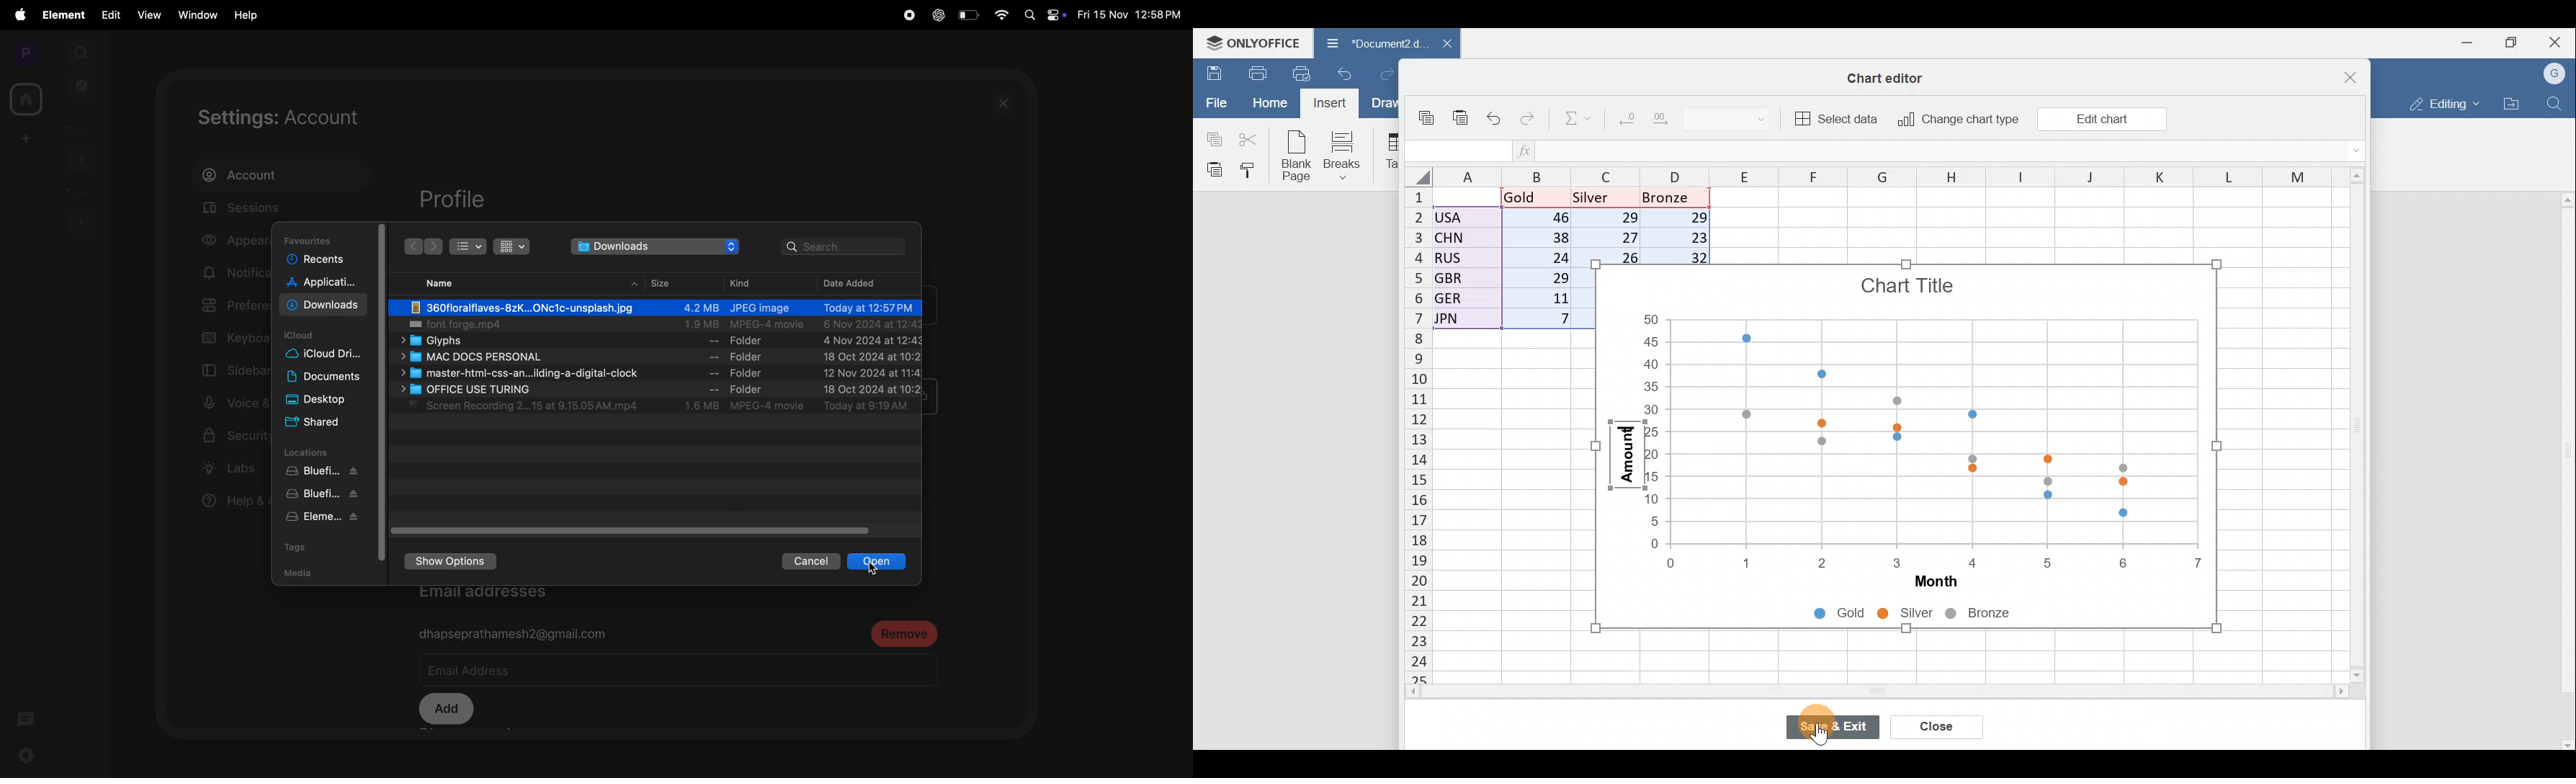 The width and height of the screenshot is (2576, 784). I want to click on Minimize, so click(2464, 44).